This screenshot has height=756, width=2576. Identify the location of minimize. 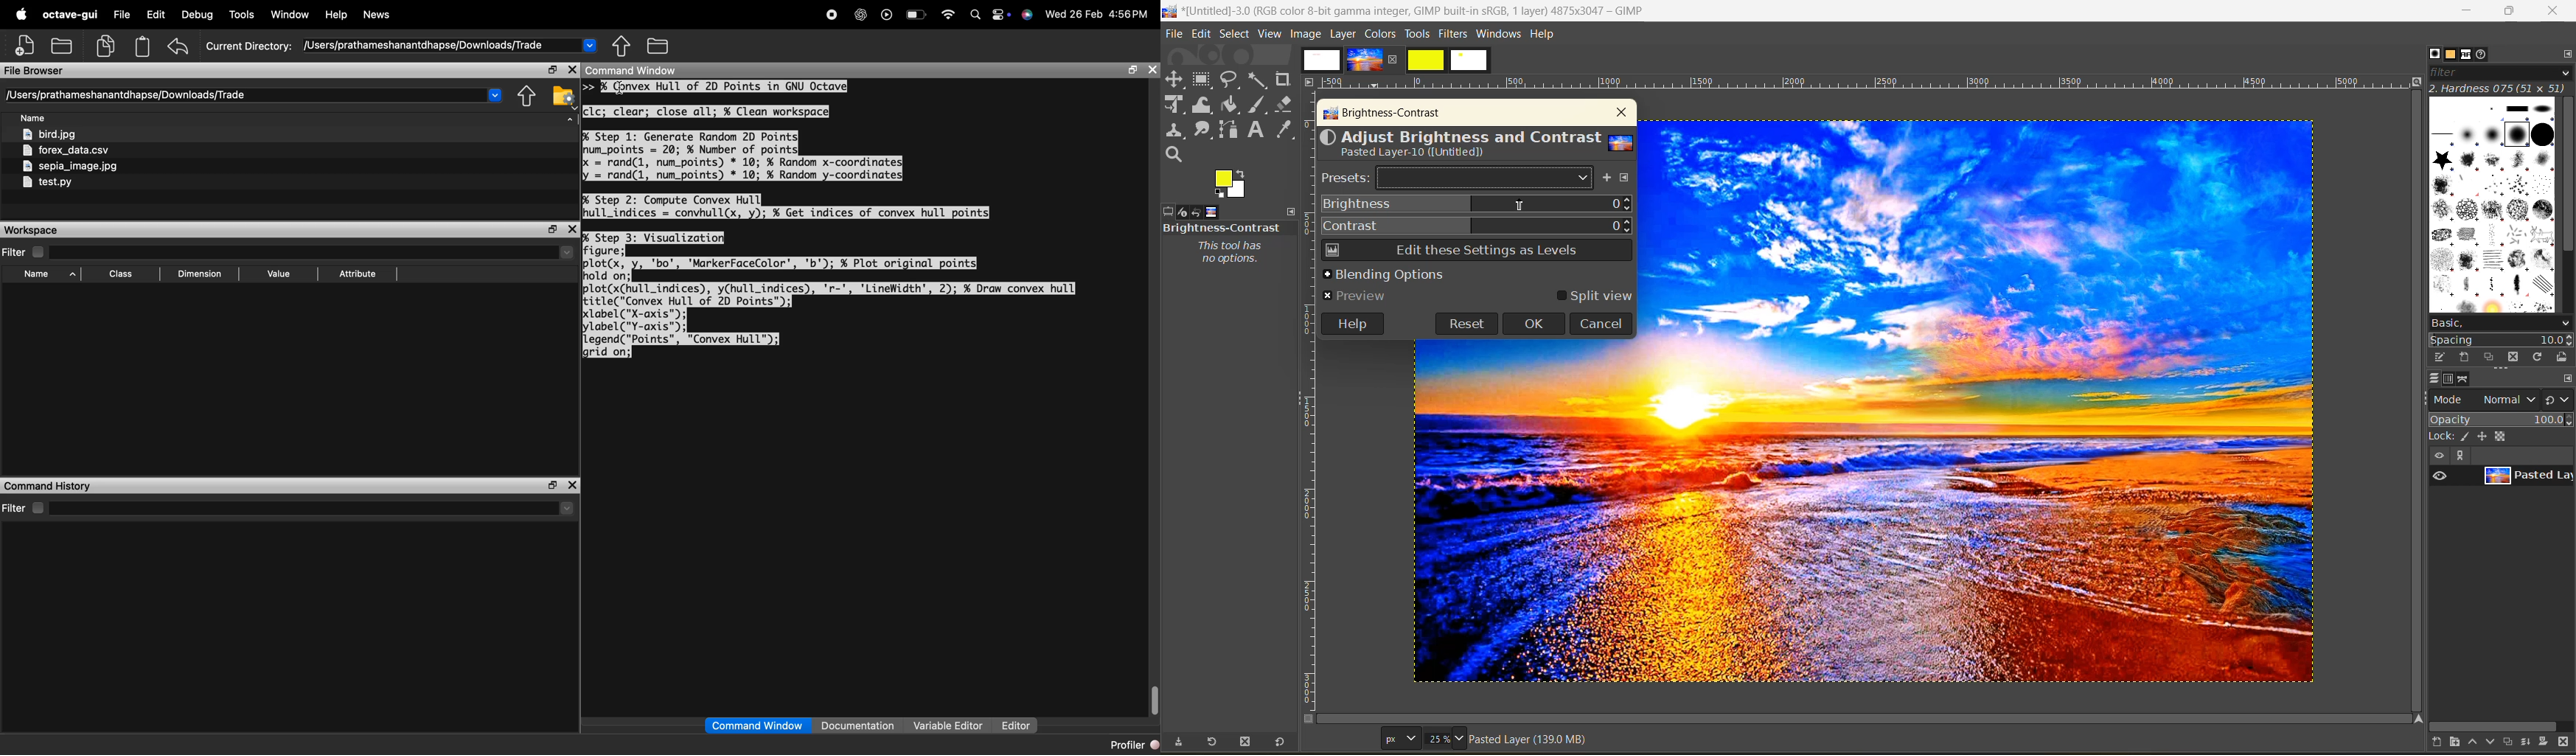
(2465, 11).